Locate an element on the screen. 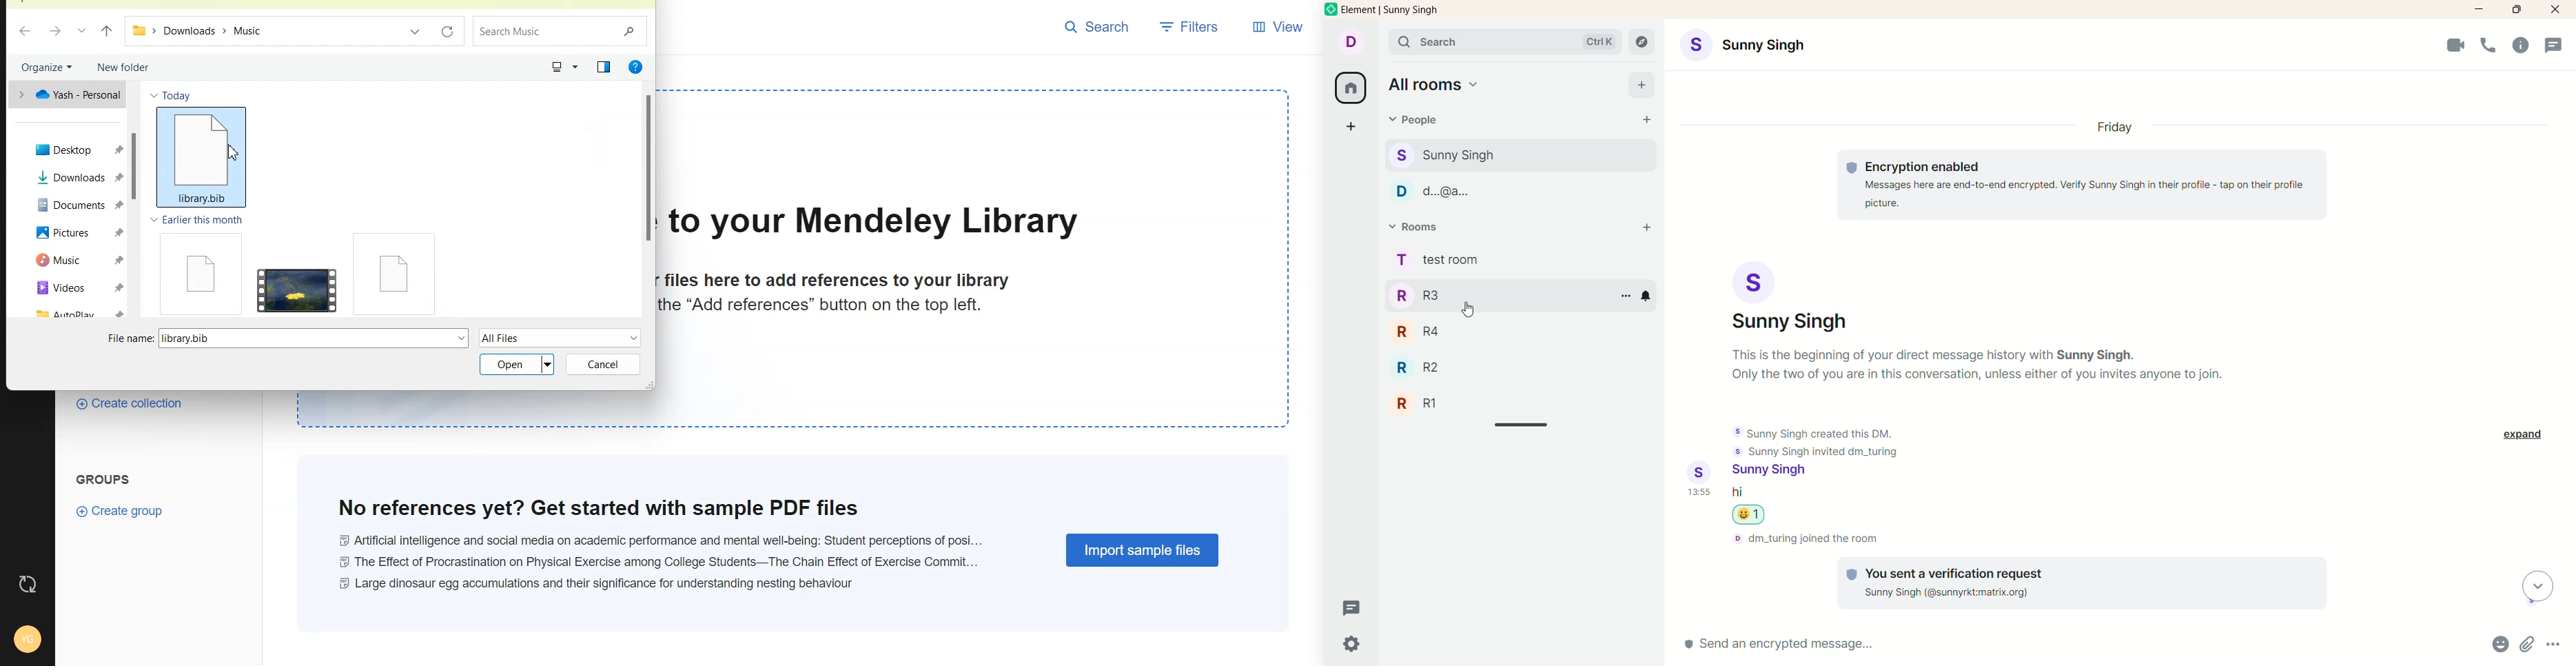  account is located at coordinates (1745, 46).